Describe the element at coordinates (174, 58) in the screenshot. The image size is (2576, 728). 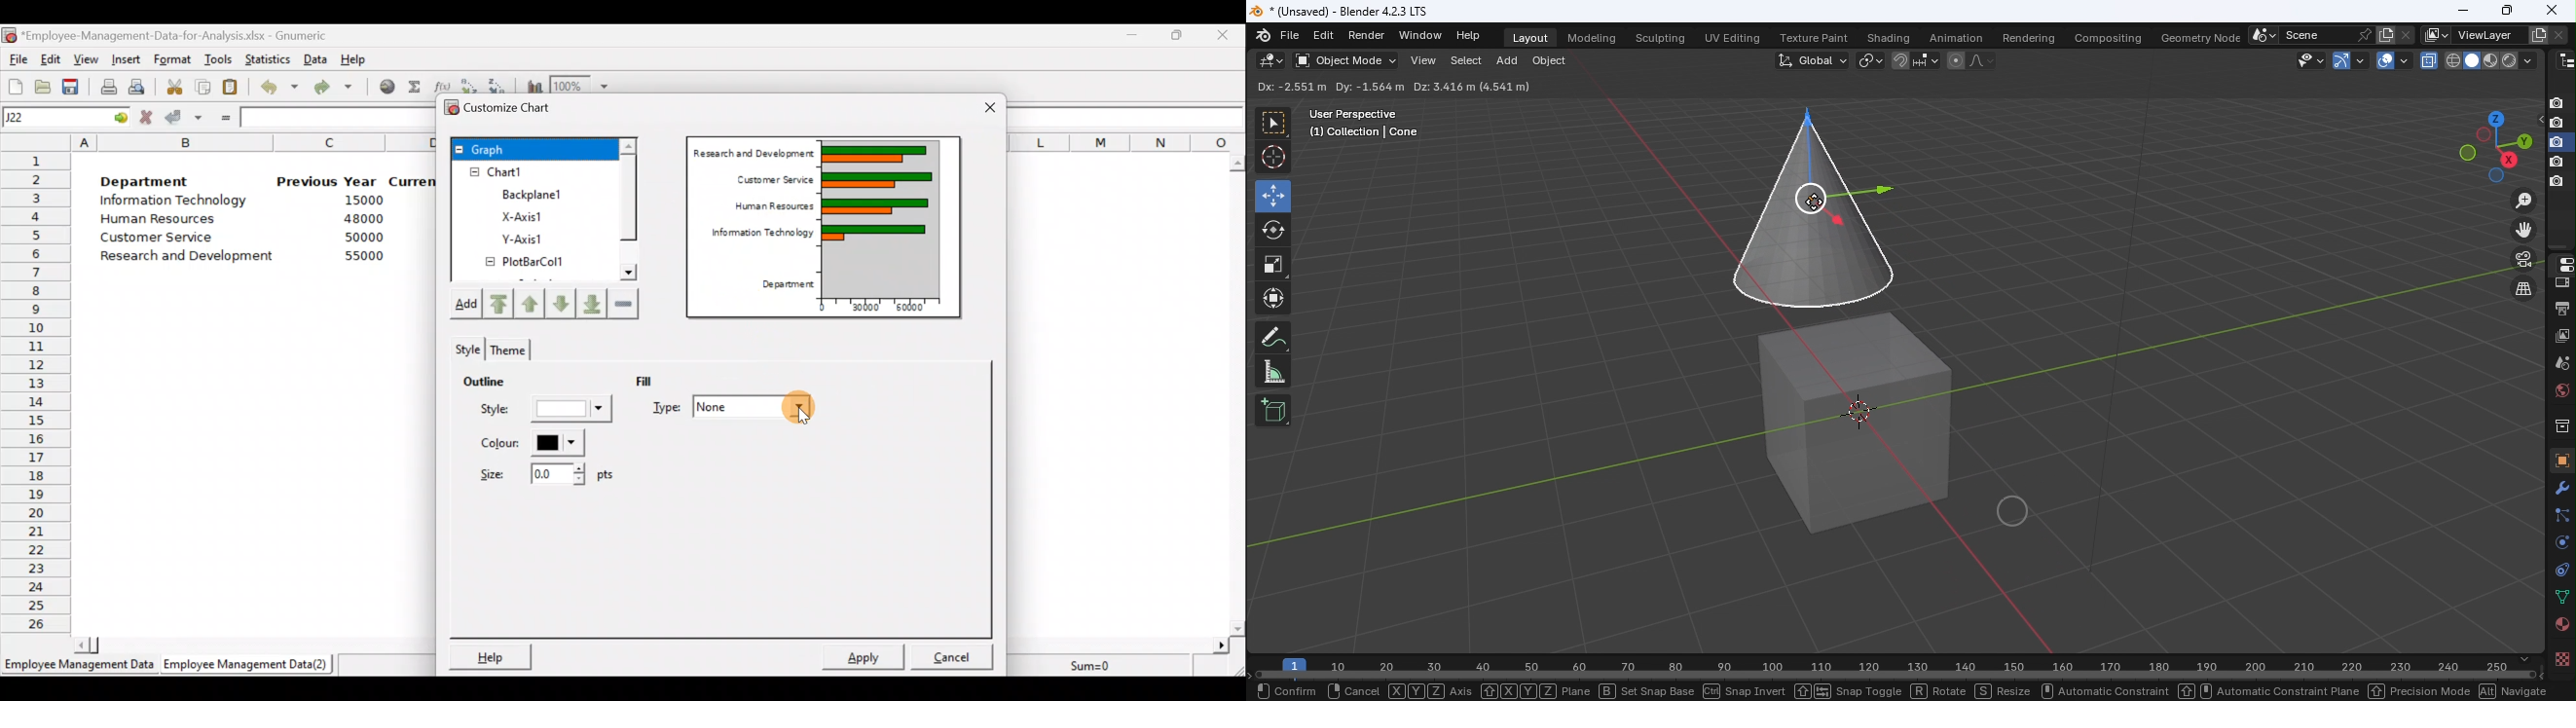
I see `Format` at that location.